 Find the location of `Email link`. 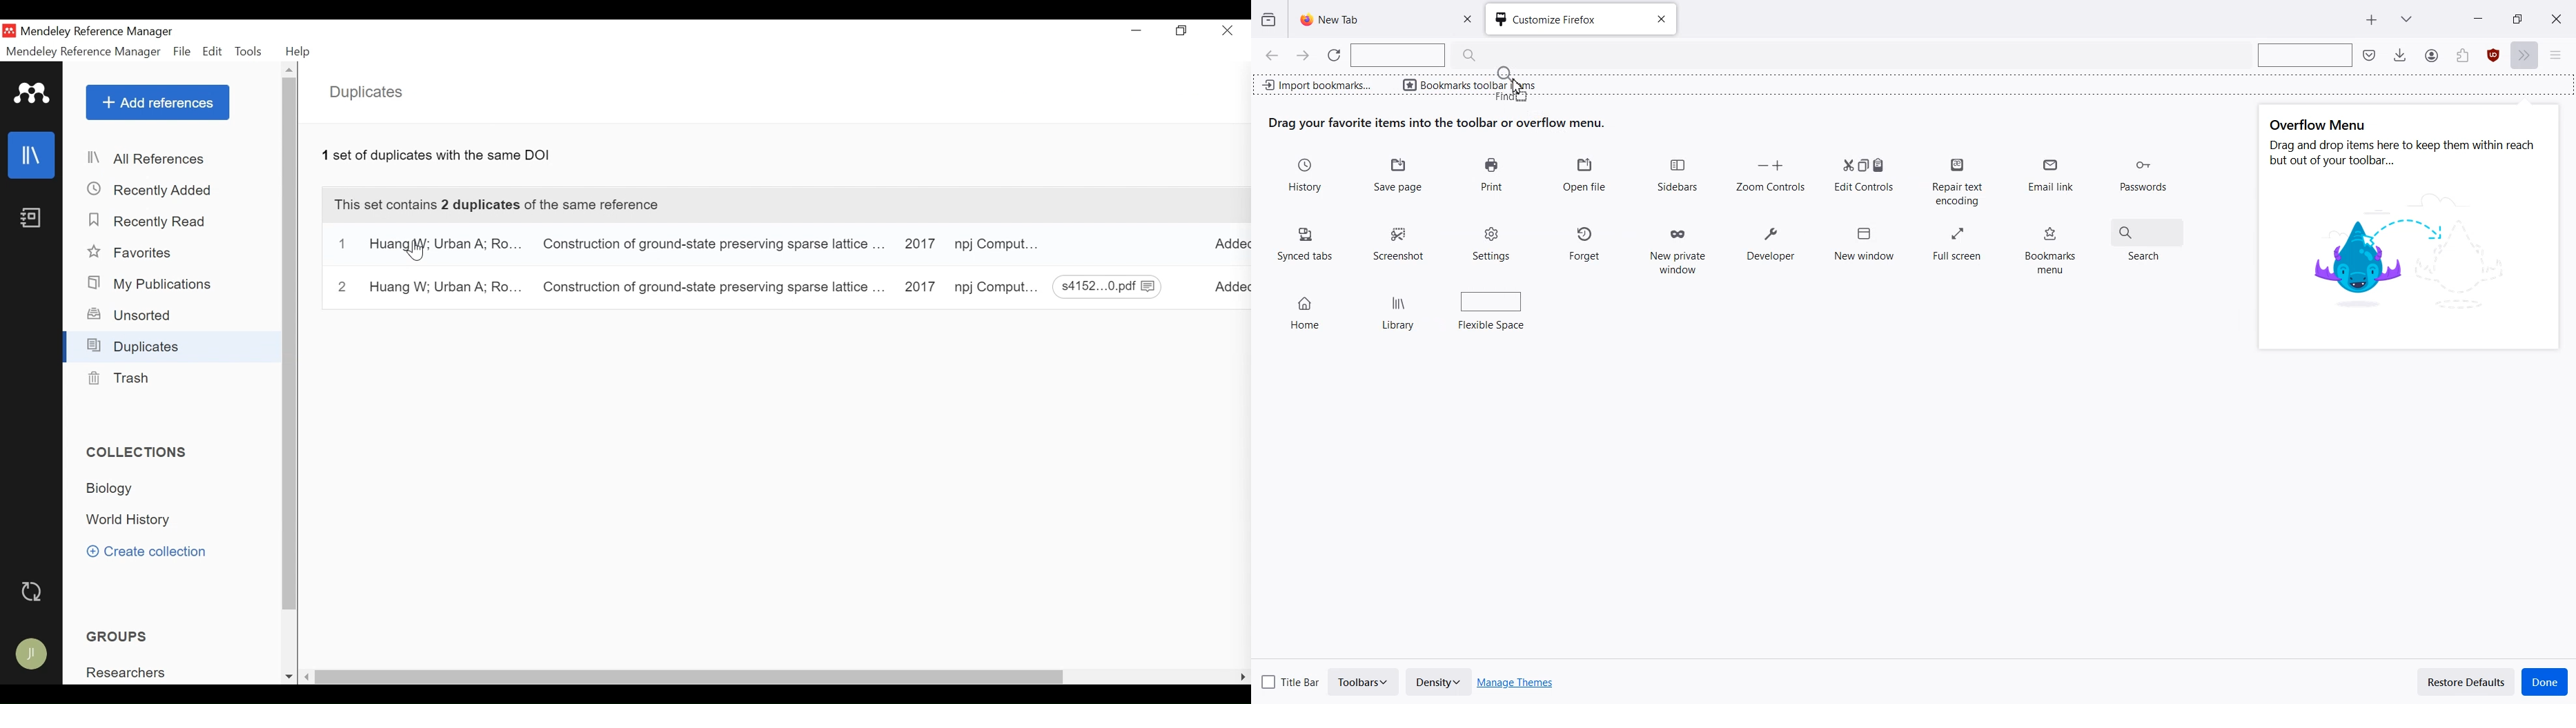

Email link is located at coordinates (2053, 180).